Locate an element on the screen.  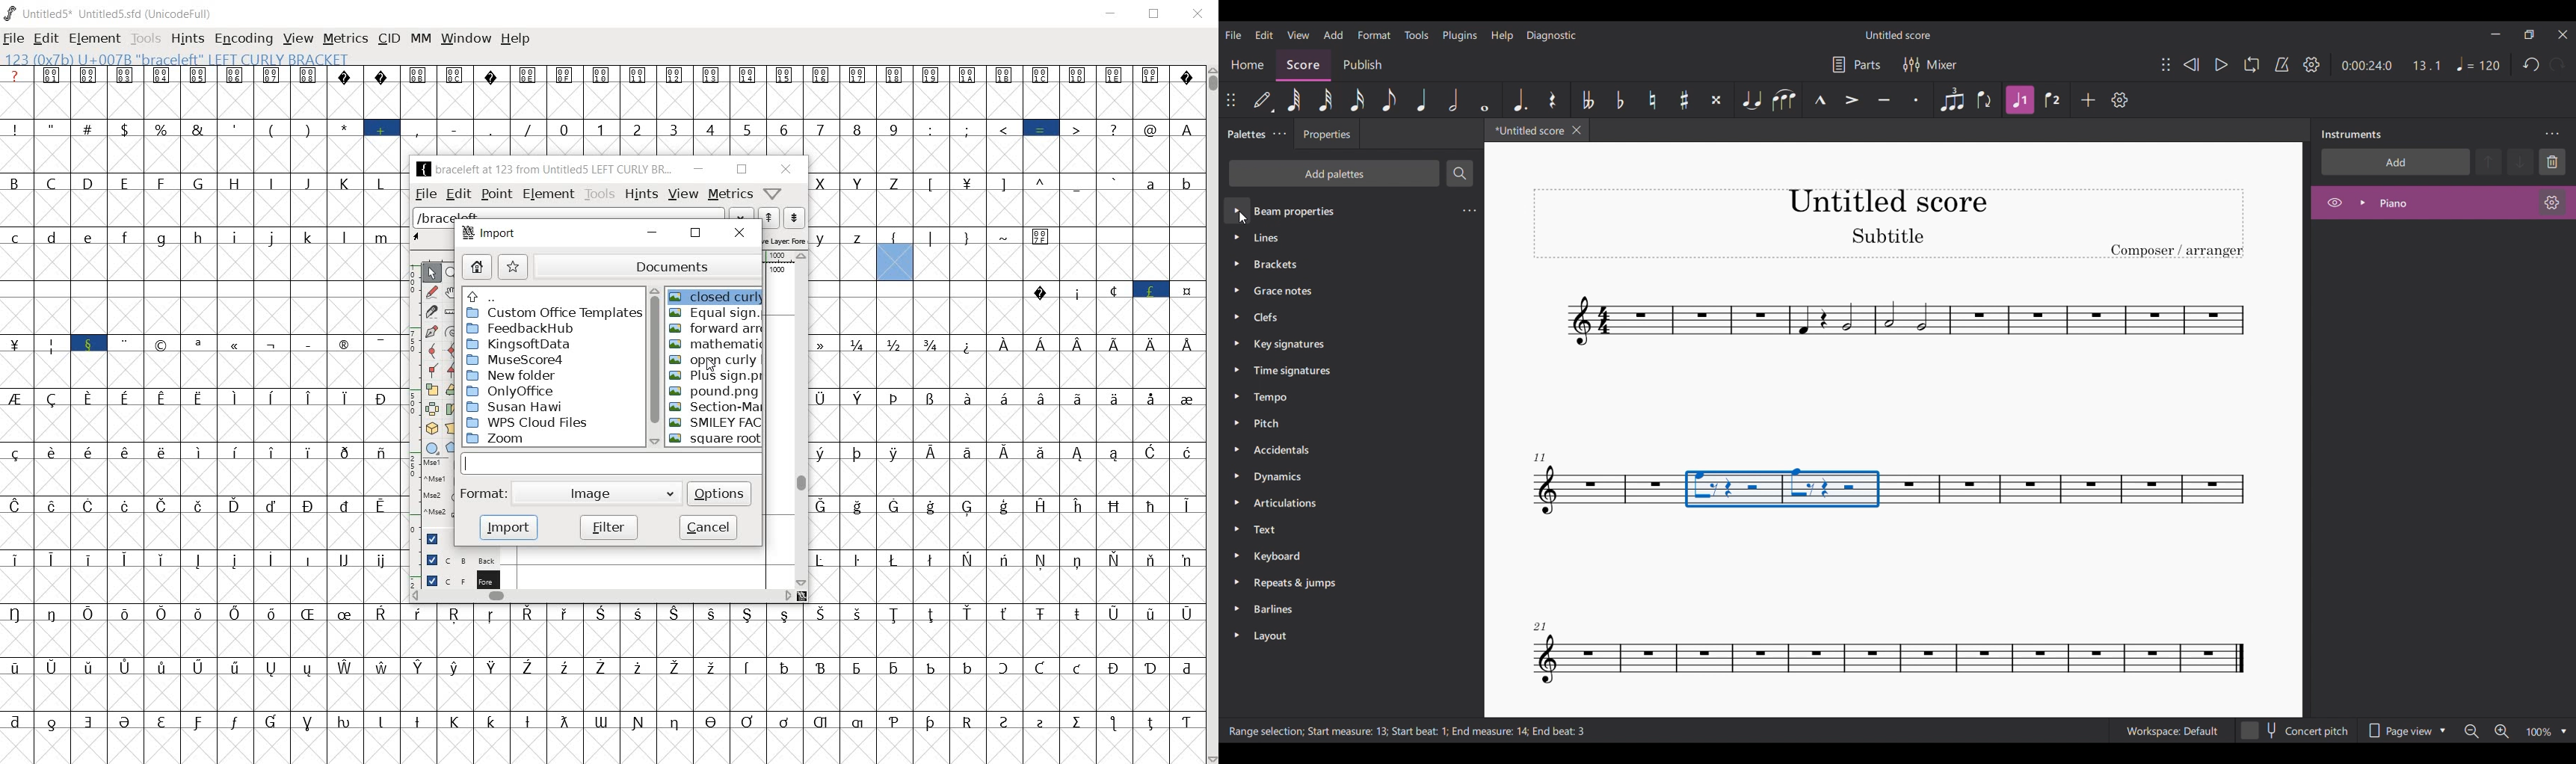
forward arr is located at coordinates (718, 329).